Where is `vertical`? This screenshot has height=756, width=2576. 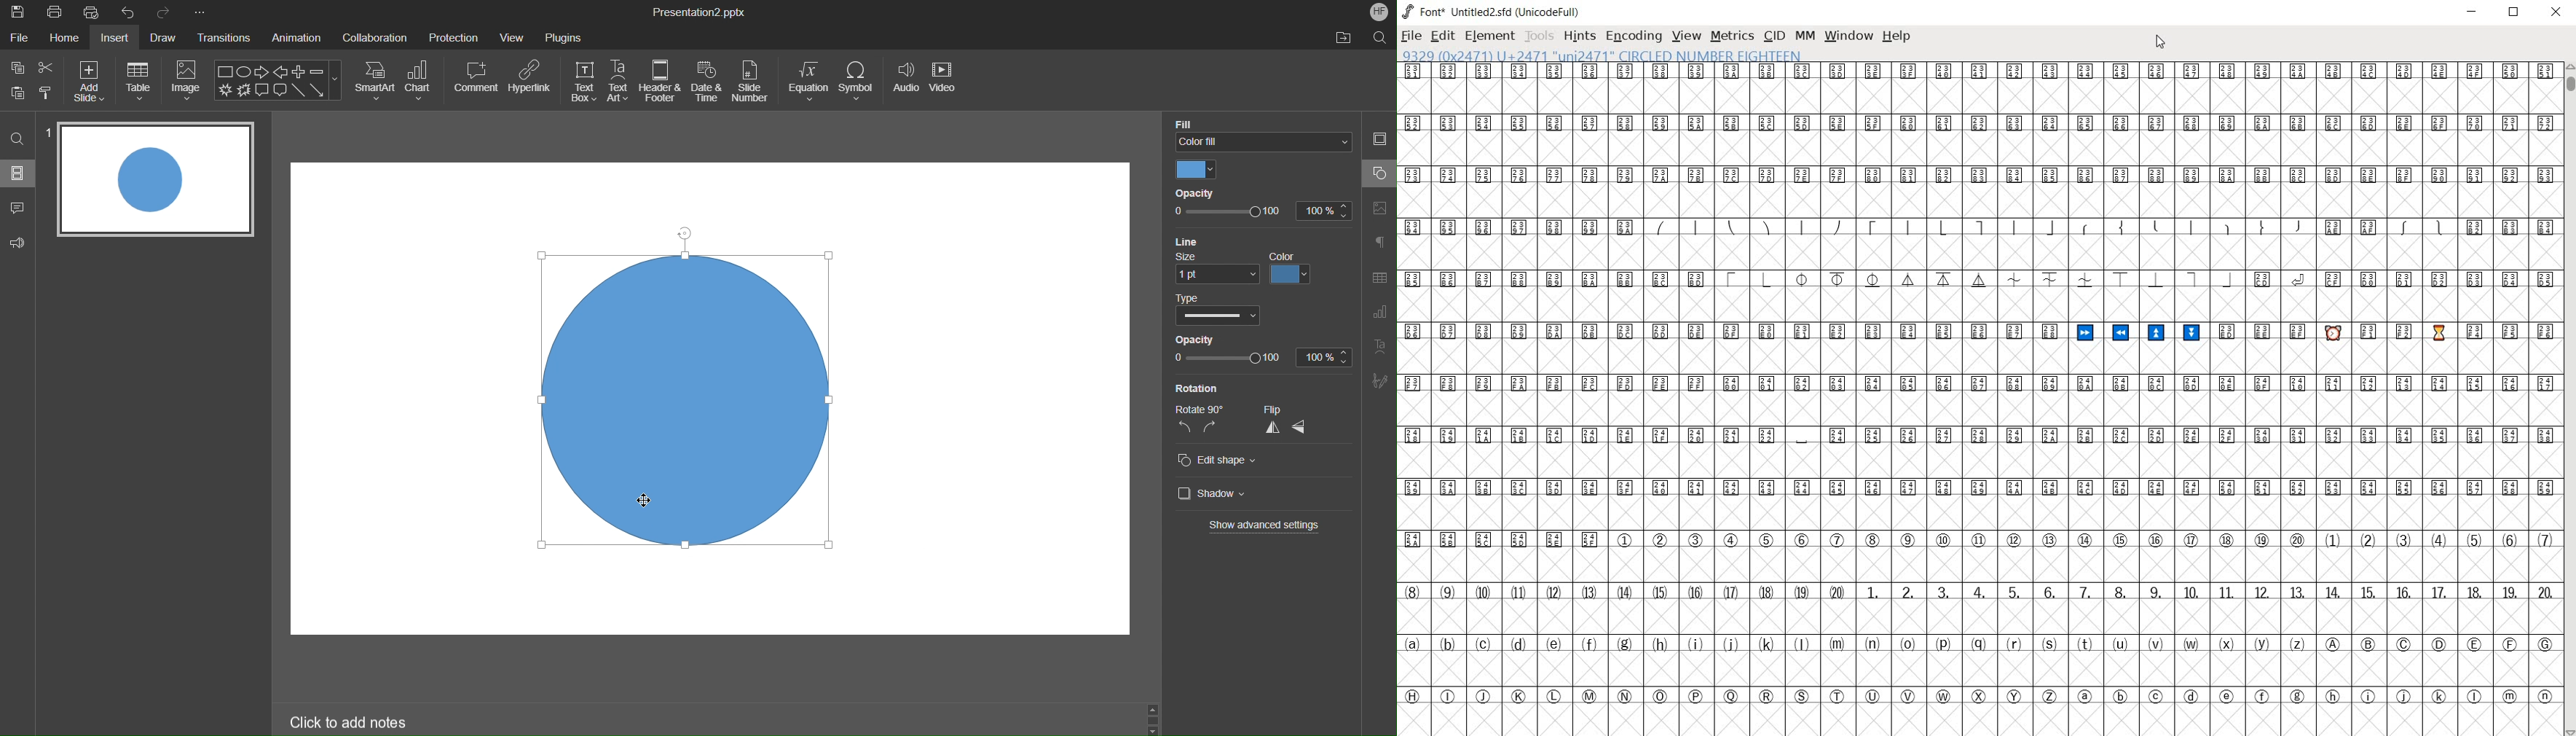
vertical is located at coordinates (1271, 429).